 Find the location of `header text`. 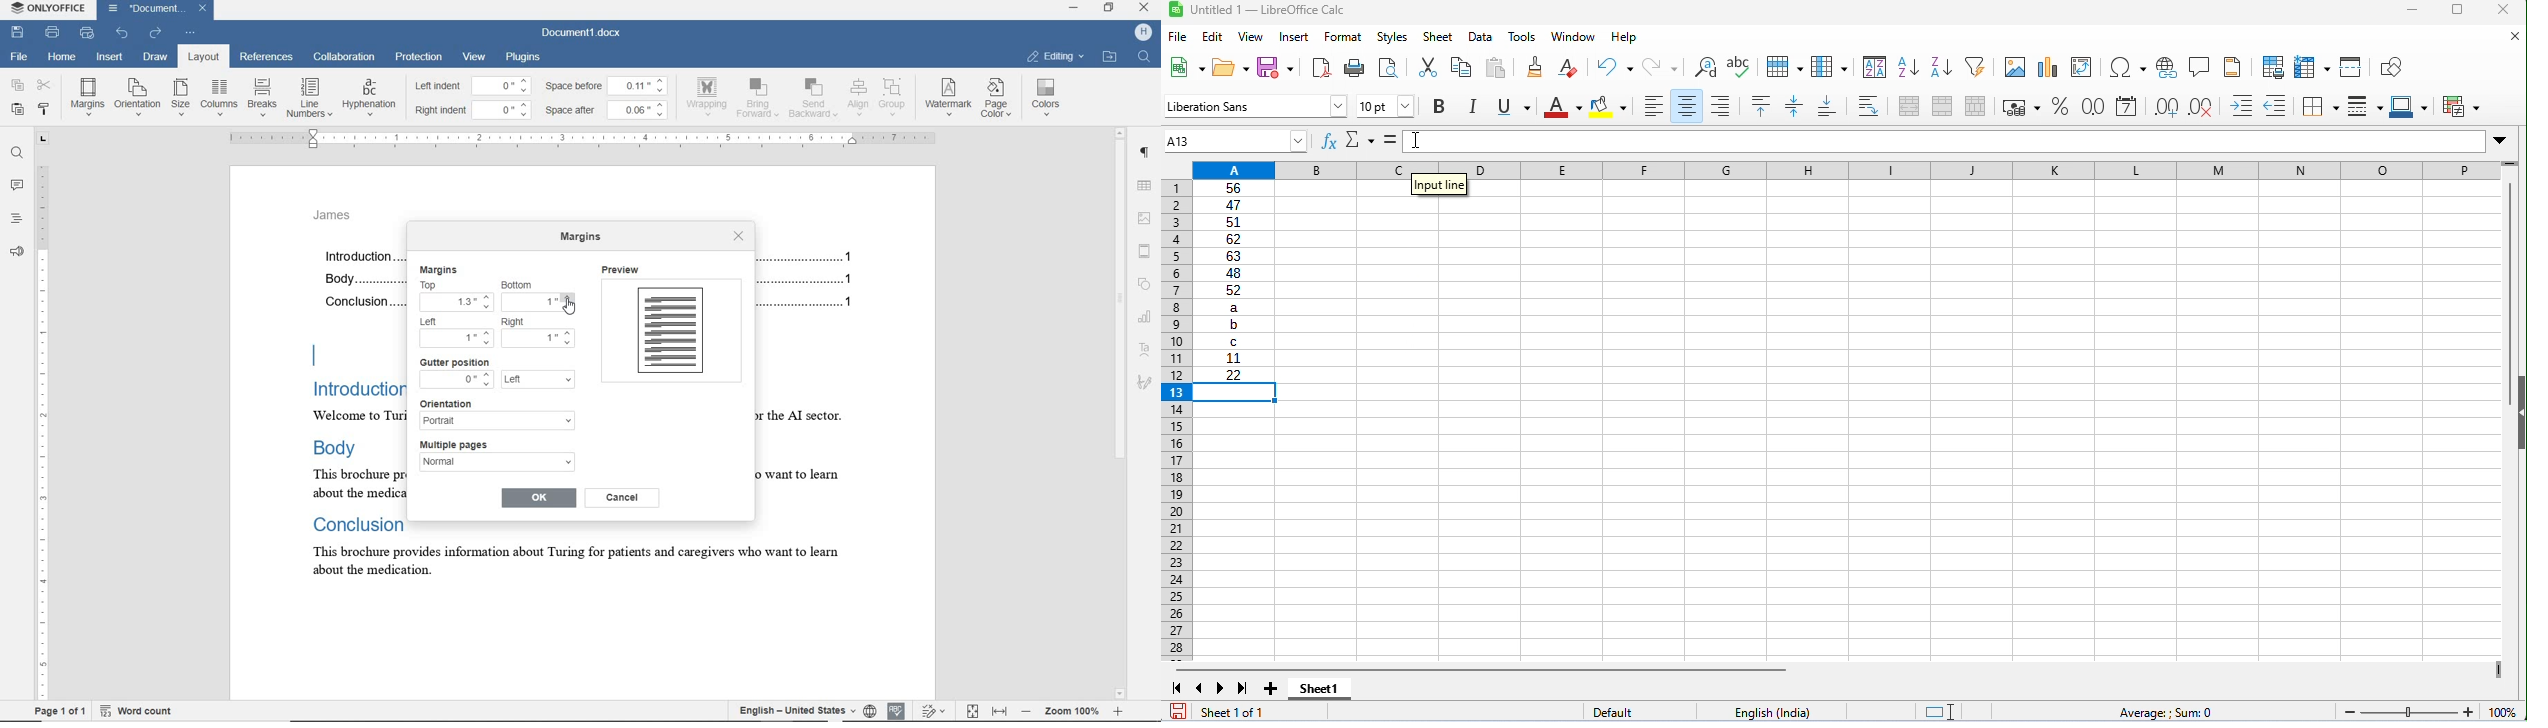

header text is located at coordinates (339, 219).